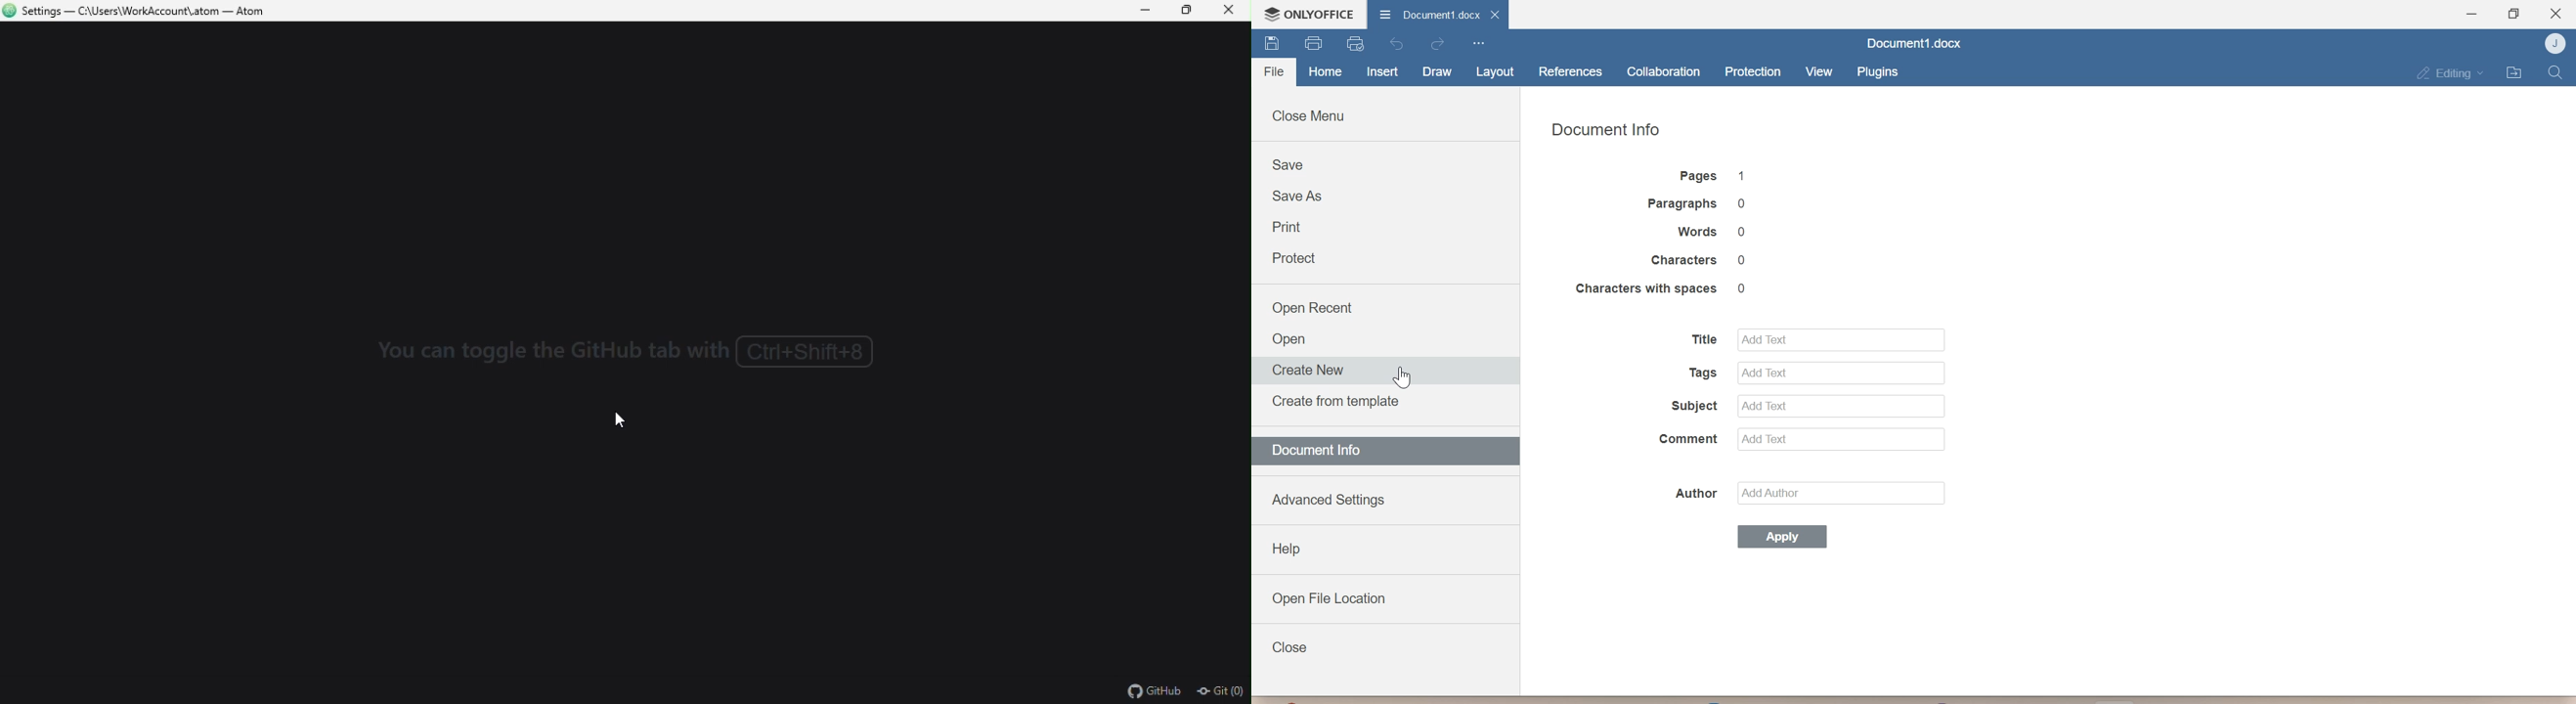  What do you see at coordinates (2555, 72) in the screenshot?
I see `Find` at bounding box center [2555, 72].